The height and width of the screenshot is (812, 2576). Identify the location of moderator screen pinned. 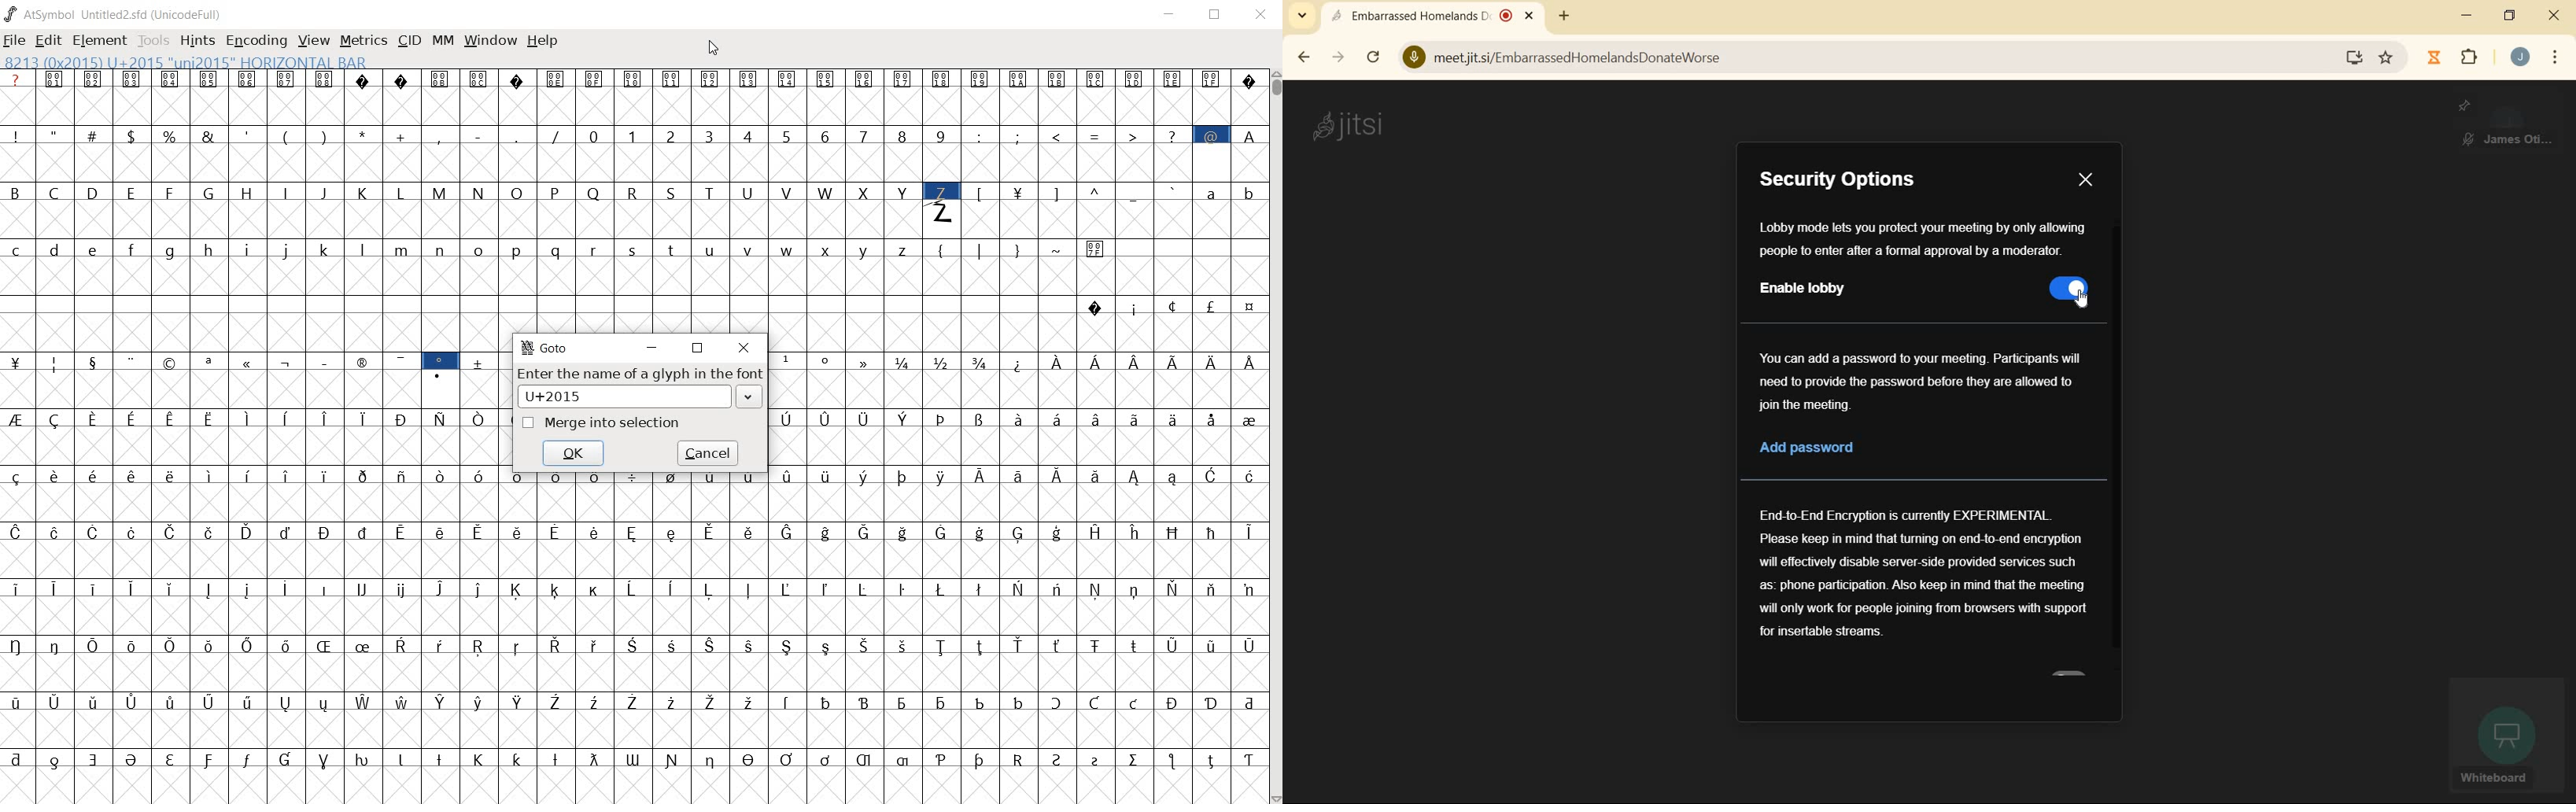
(2507, 125).